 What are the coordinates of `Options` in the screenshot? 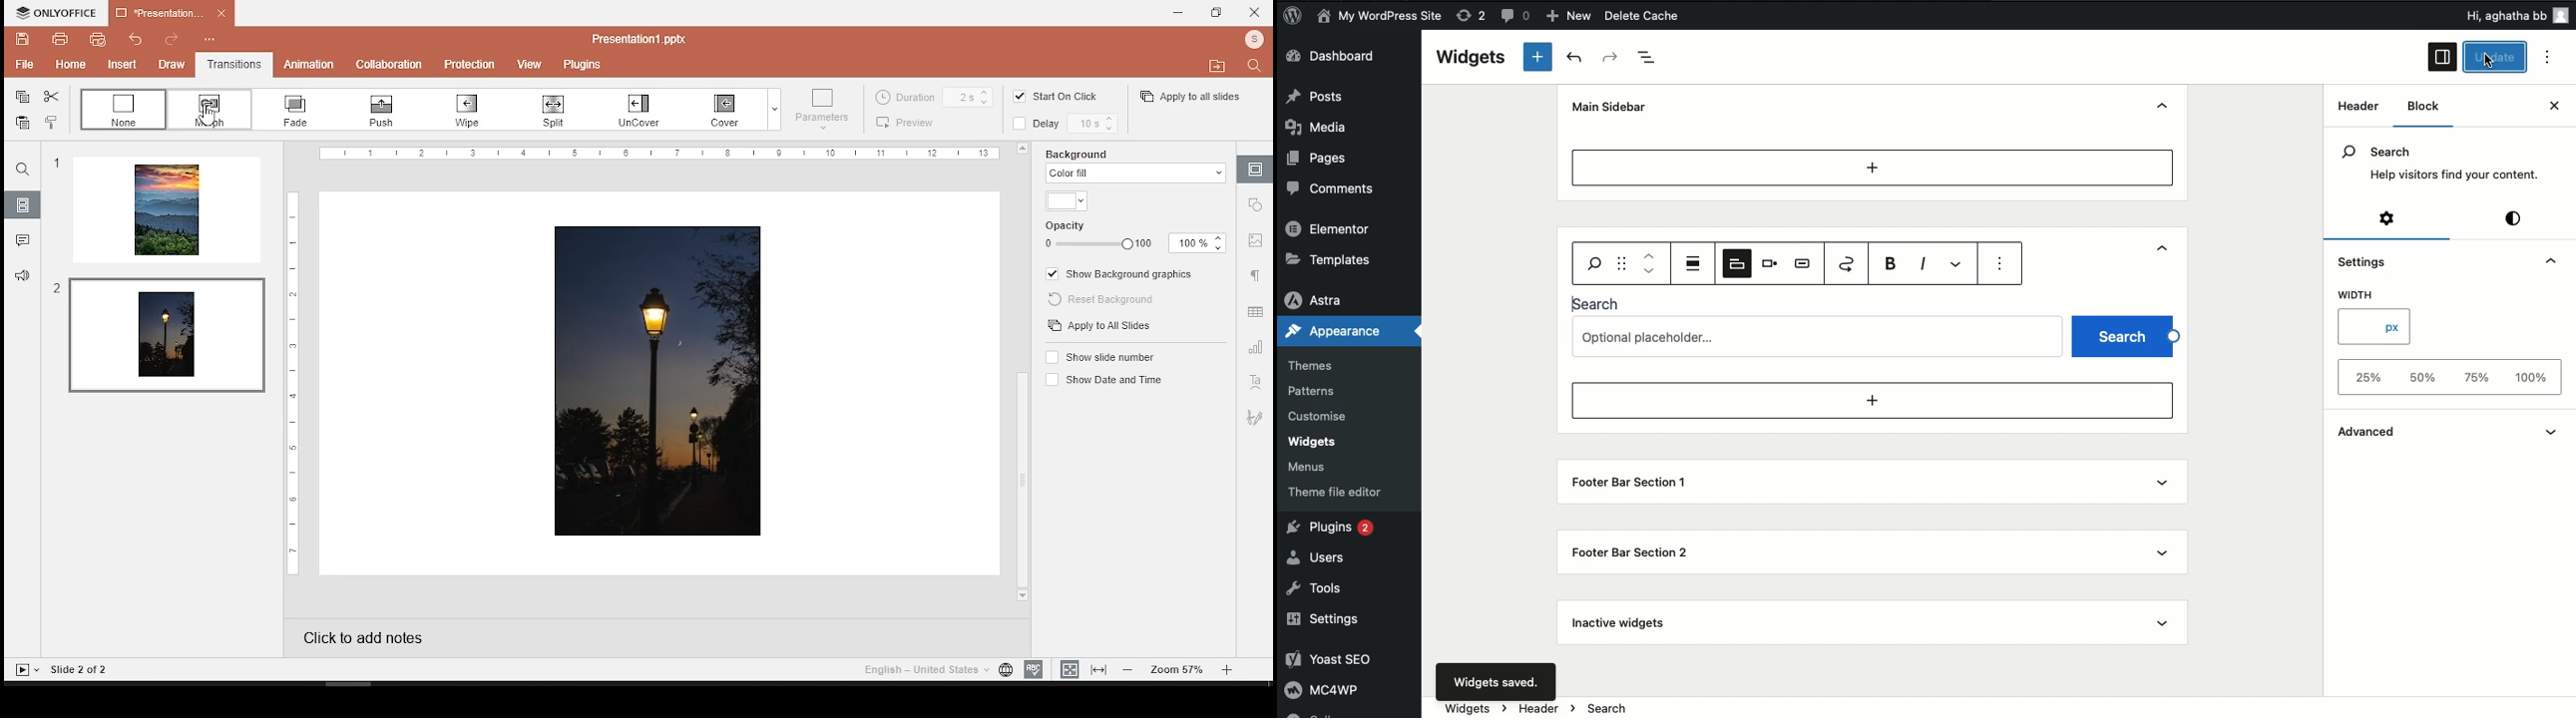 It's located at (2553, 58).